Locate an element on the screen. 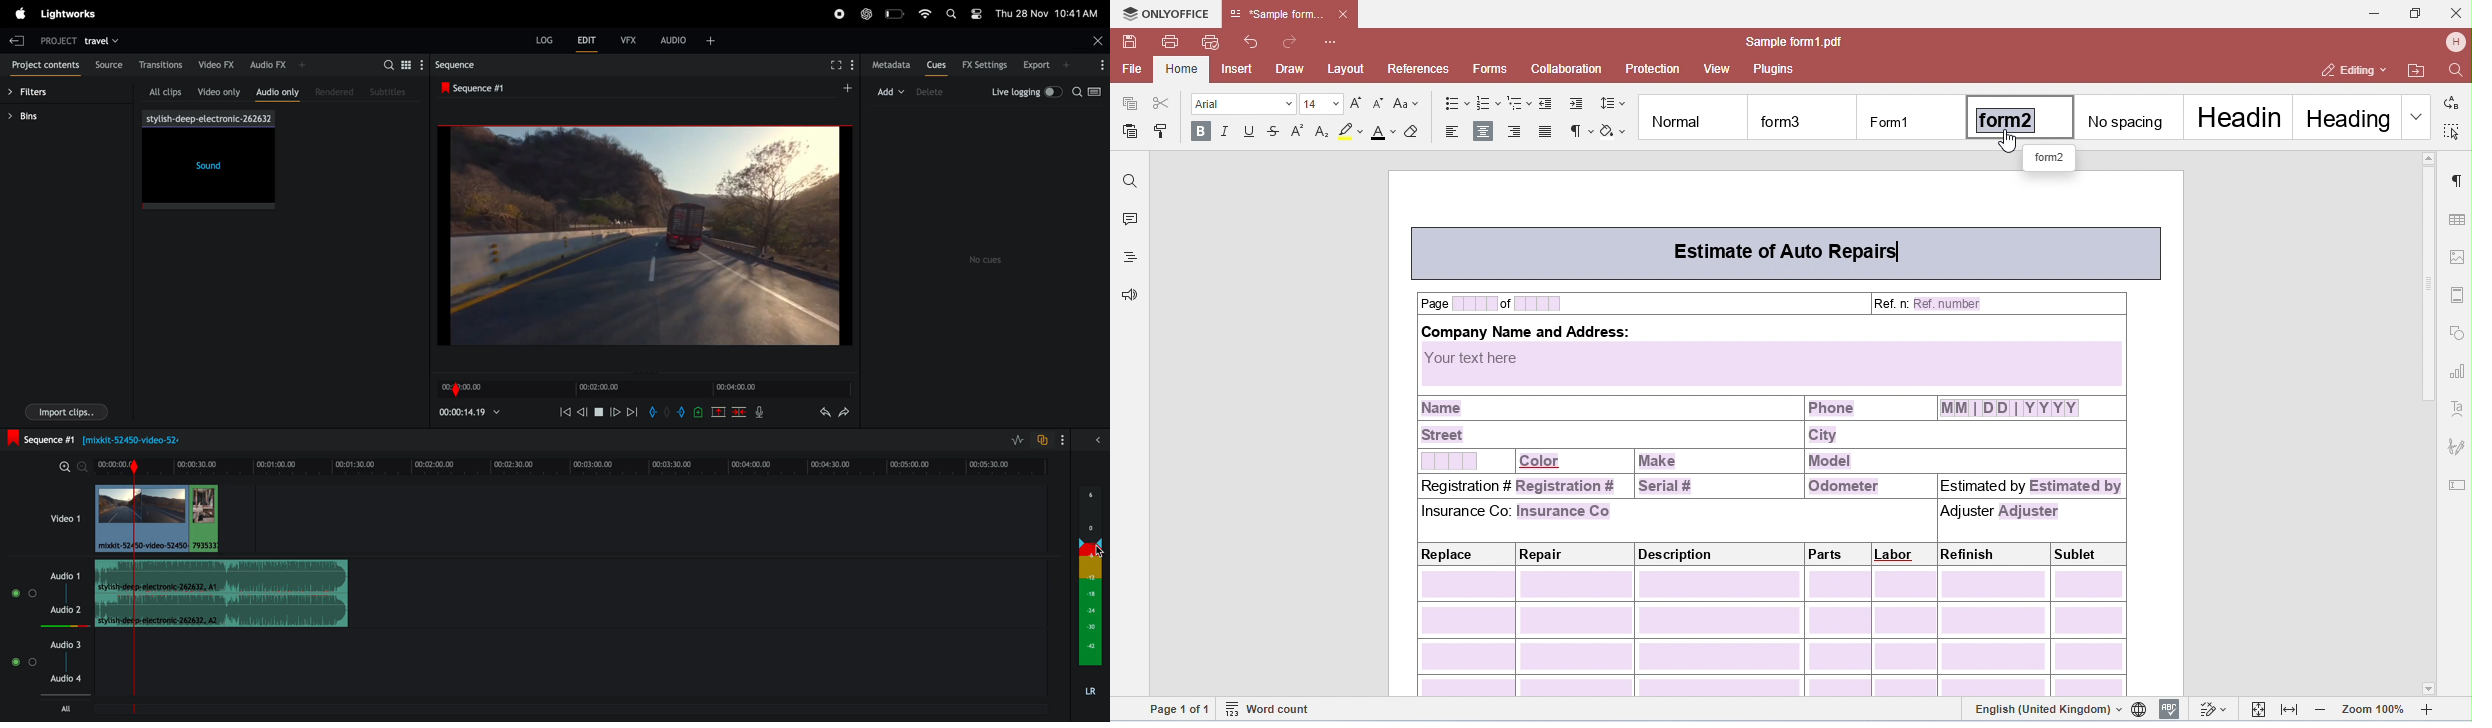  rendered is located at coordinates (333, 92).